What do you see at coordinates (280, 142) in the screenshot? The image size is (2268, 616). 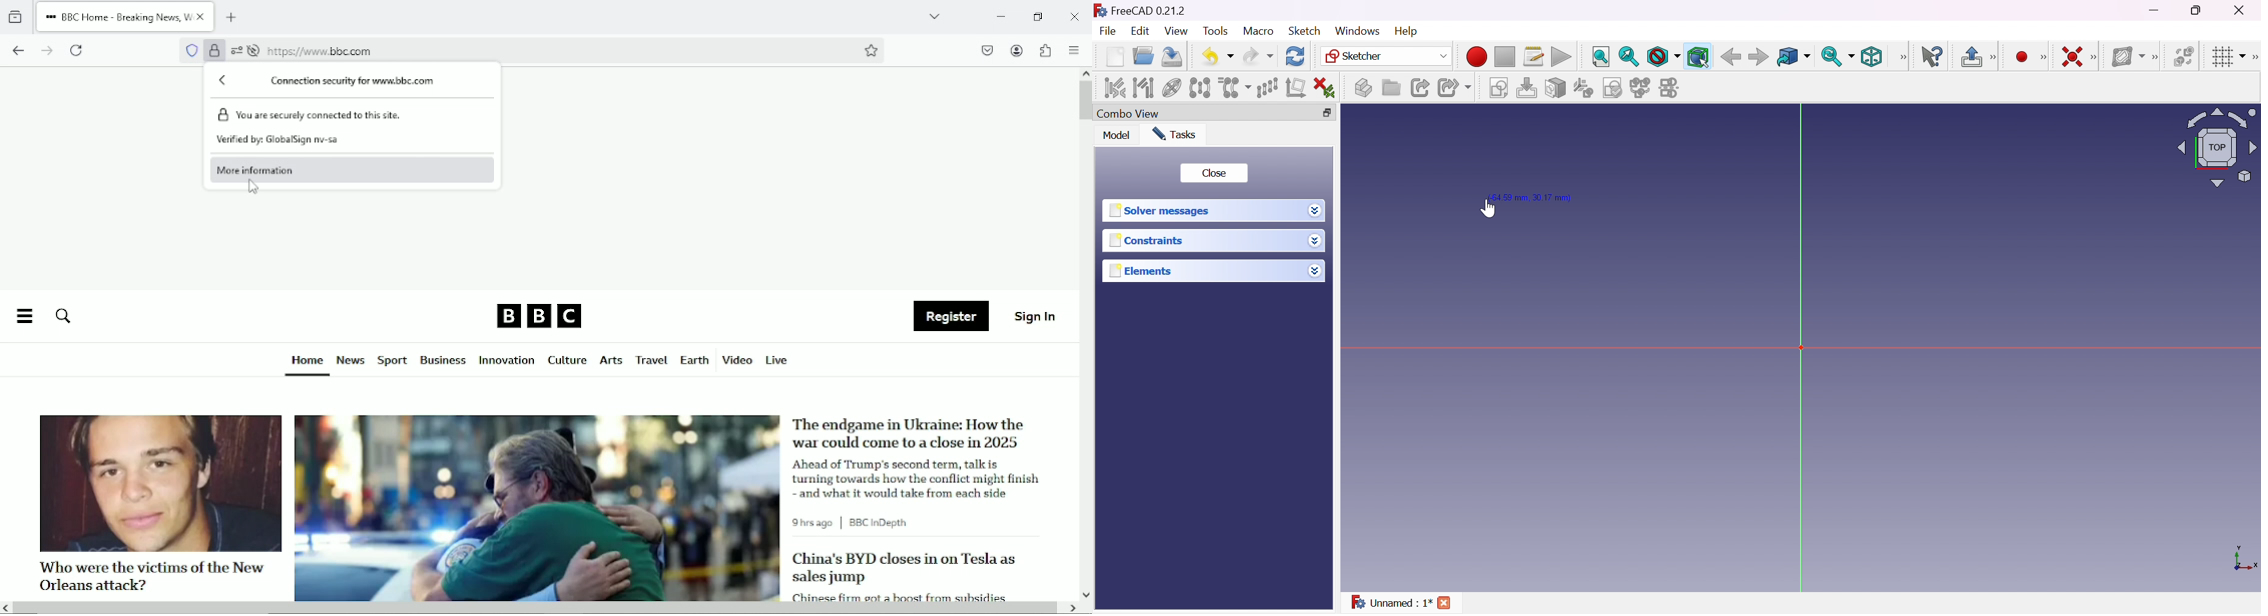 I see `Verified by: GlobalSign mv-sa` at bounding box center [280, 142].